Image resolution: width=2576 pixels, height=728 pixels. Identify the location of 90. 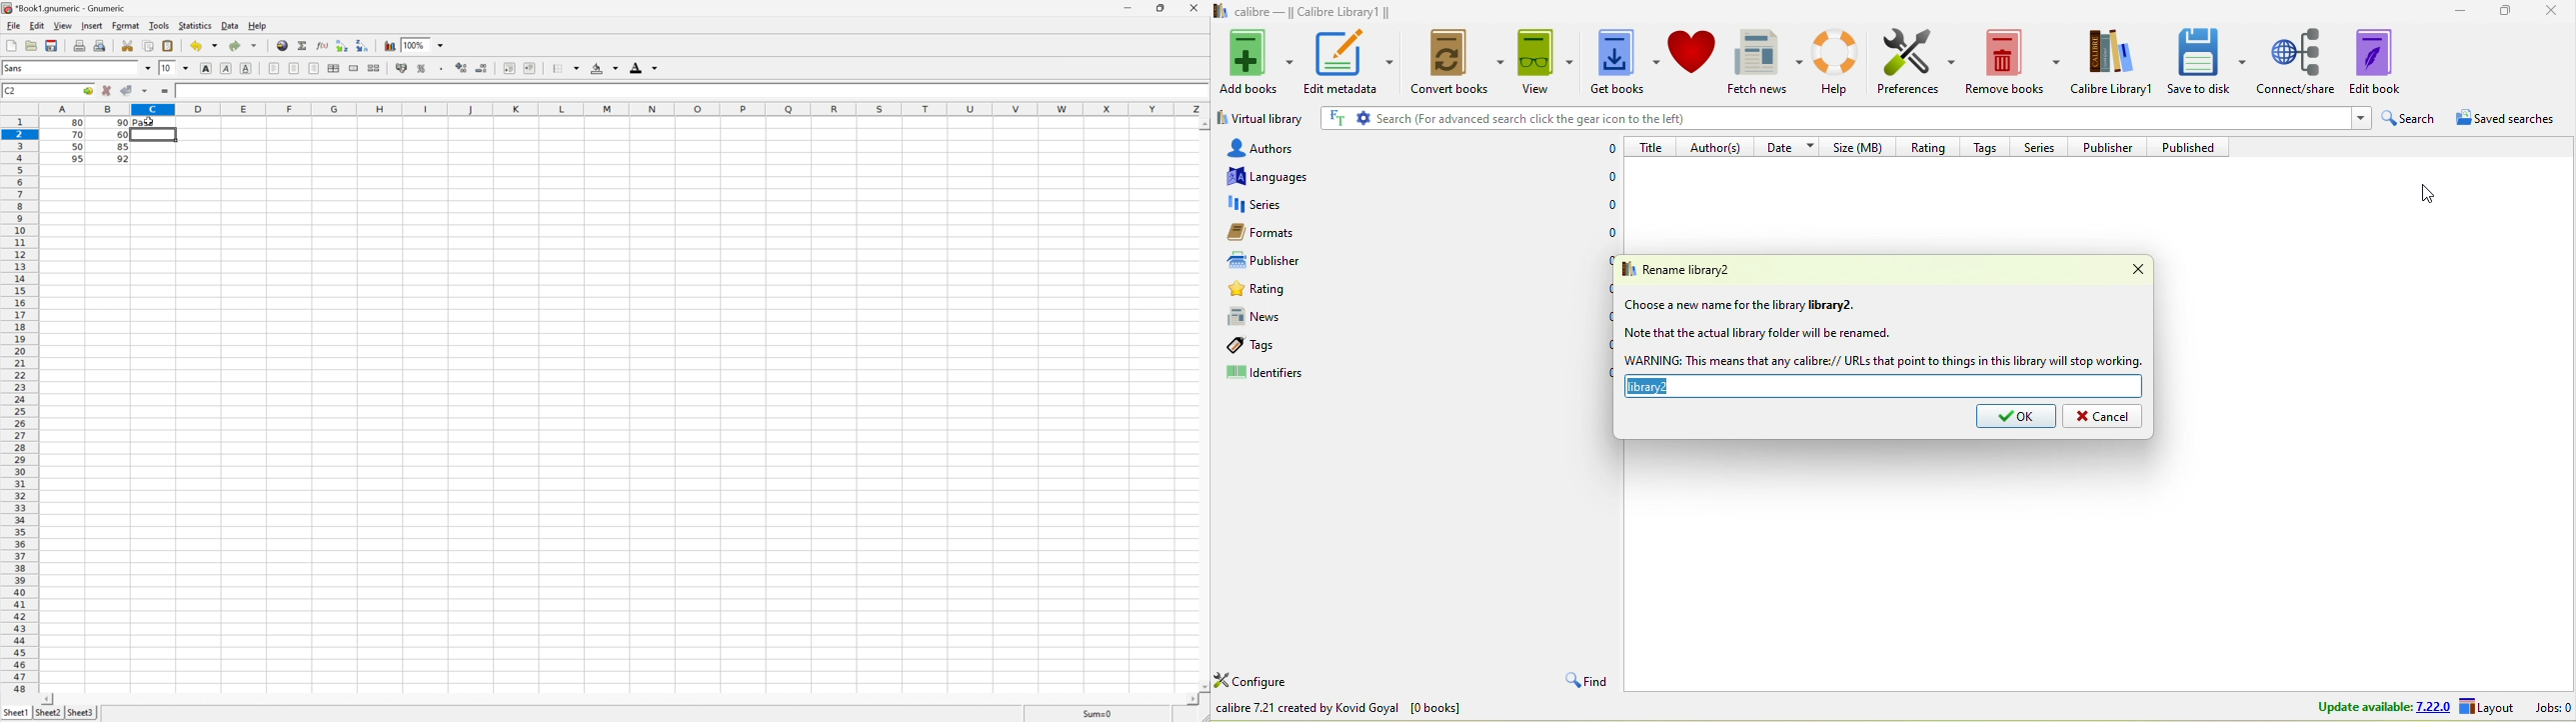
(122, 123).